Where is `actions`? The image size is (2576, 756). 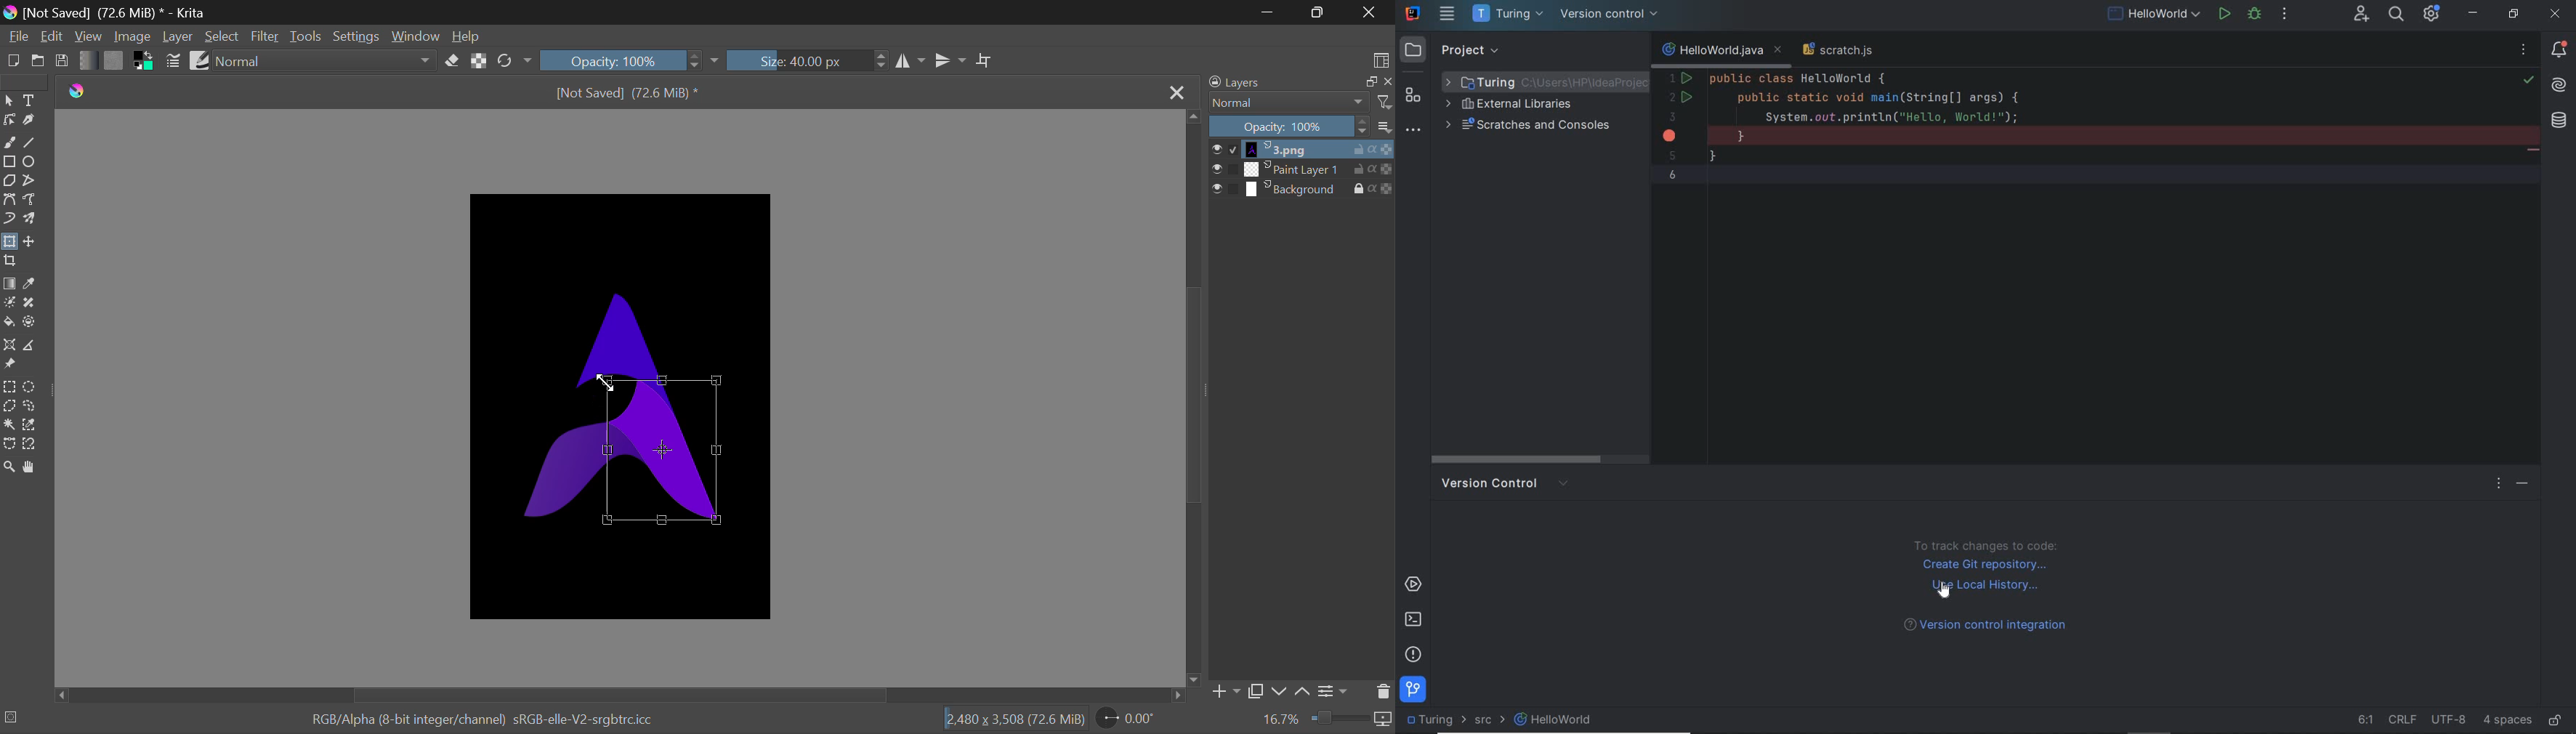
actions is located at coordinates (1374, 169).